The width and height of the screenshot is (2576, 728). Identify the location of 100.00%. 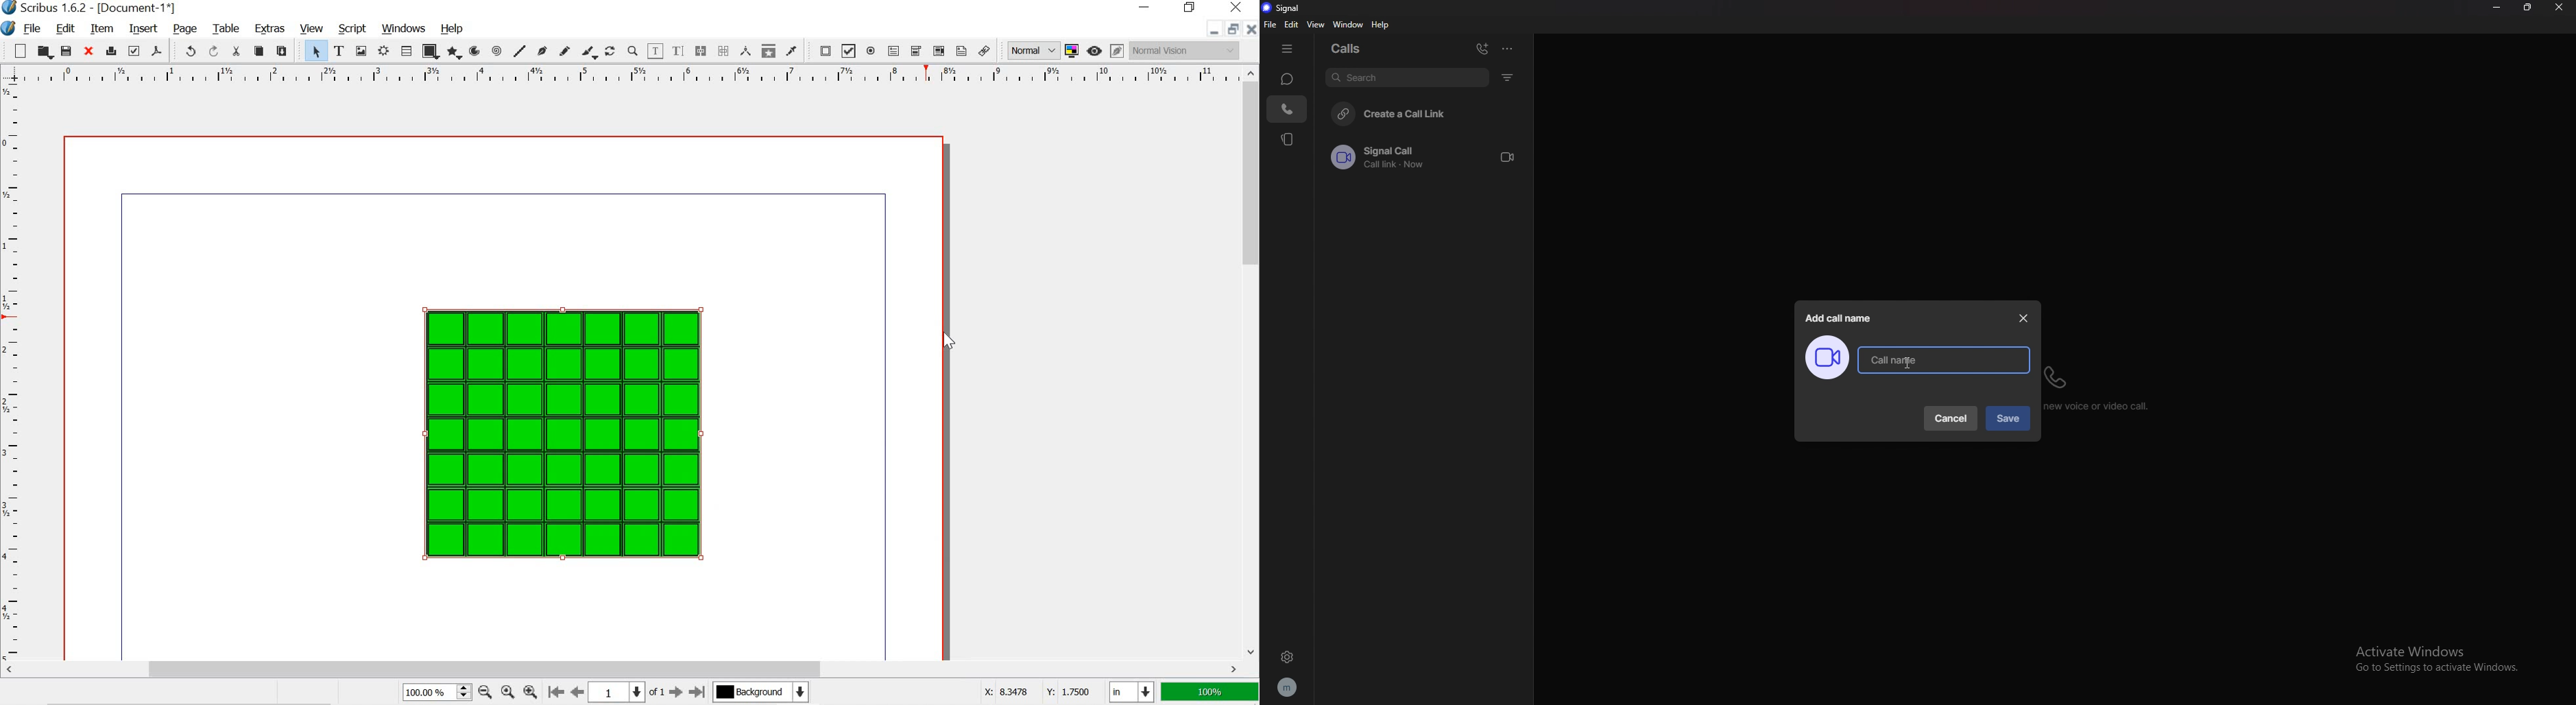
(423, 694).